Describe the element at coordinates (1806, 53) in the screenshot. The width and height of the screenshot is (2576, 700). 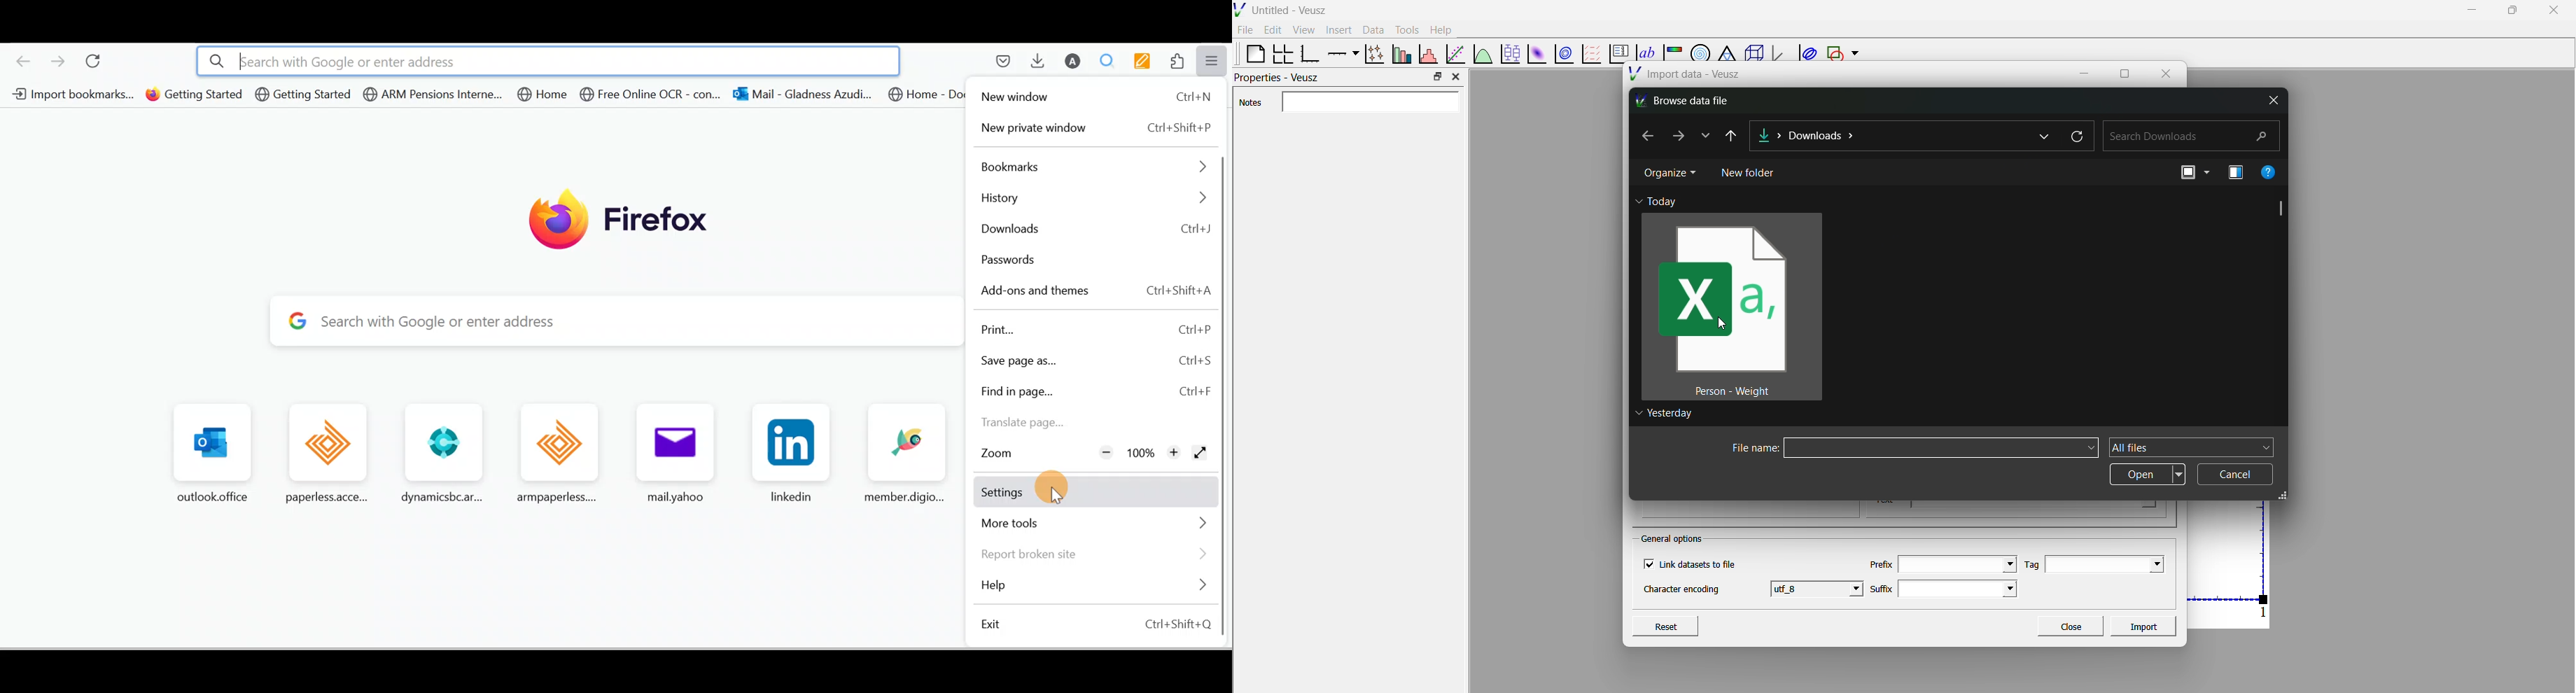
I see `plot covariance ellipses` at that location.